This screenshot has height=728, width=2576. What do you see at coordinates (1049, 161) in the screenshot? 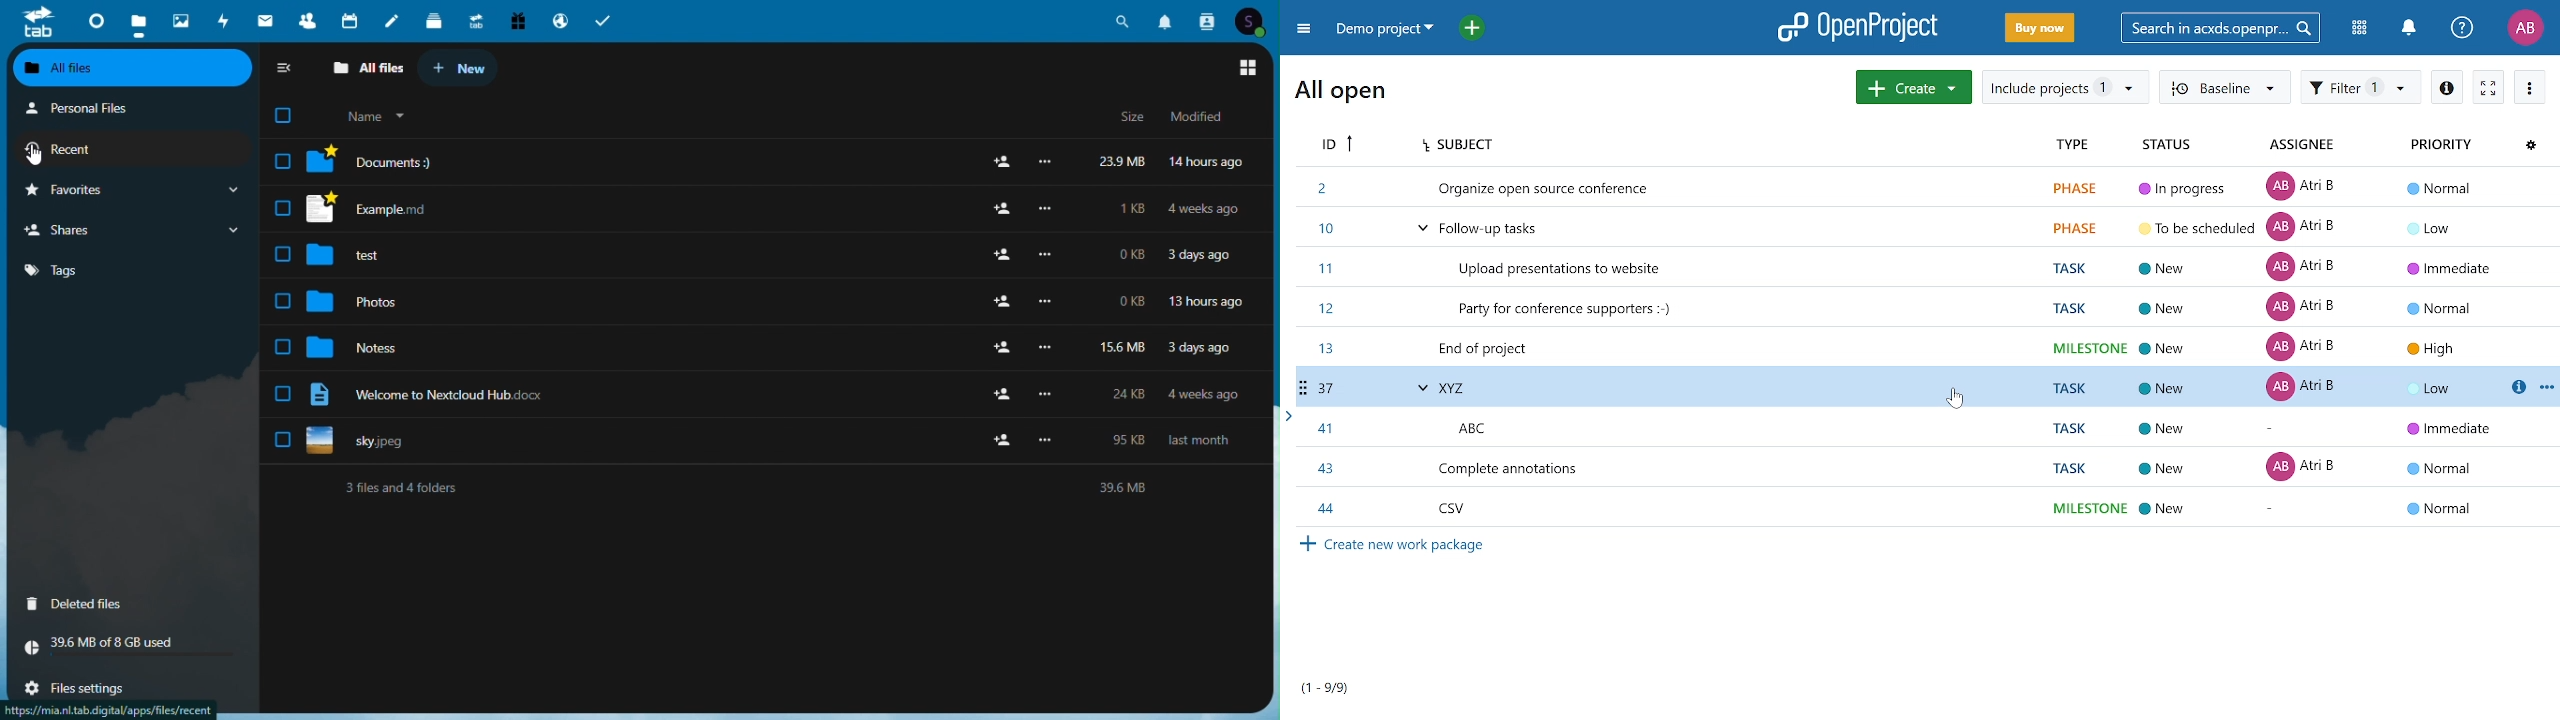
I see `Options` at bounding box center [1049, 161].